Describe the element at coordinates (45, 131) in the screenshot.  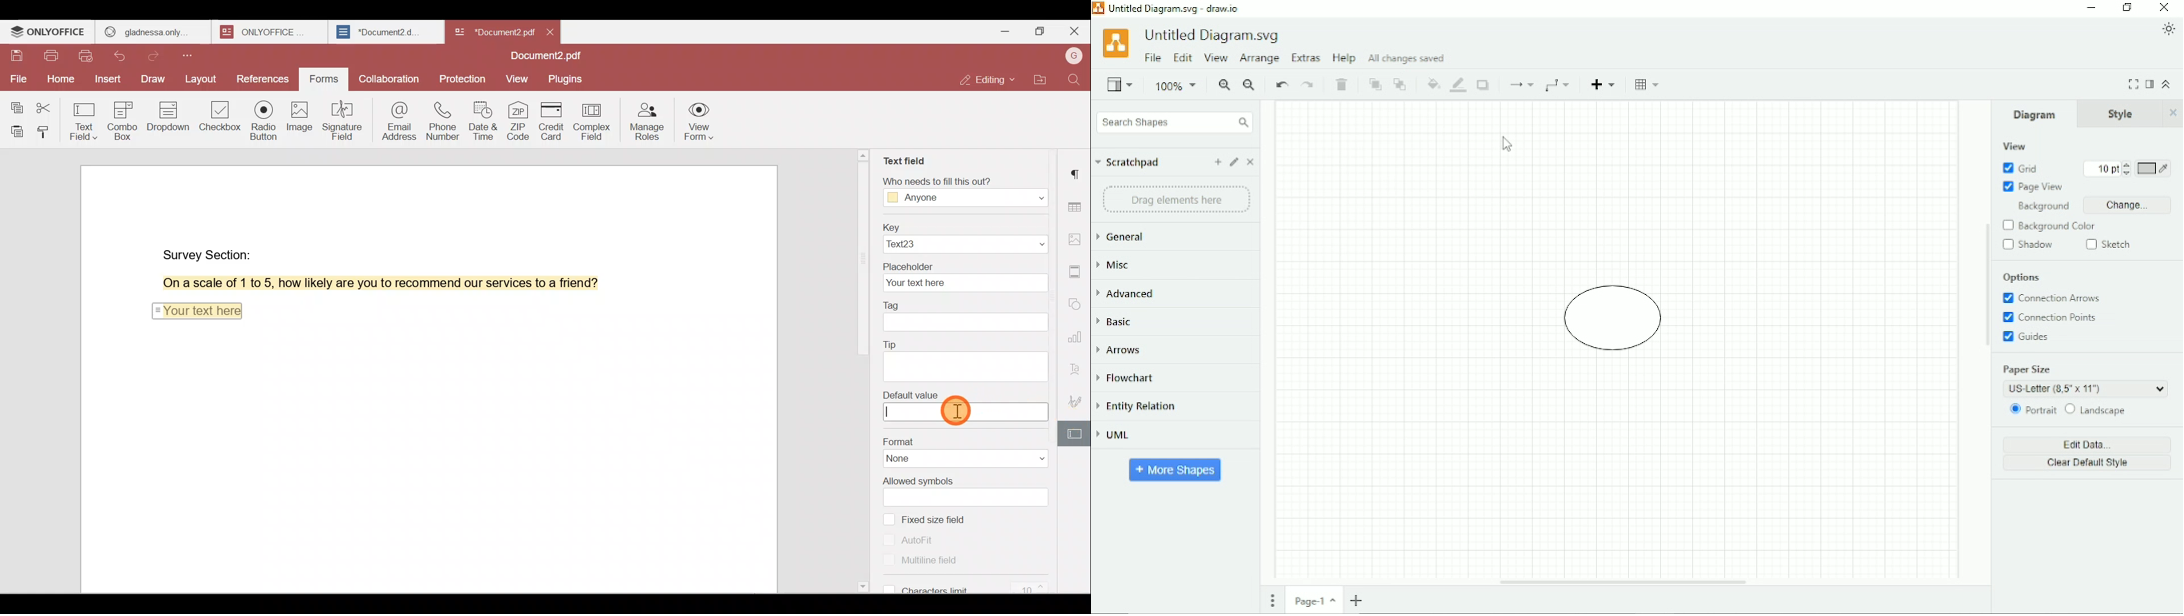
I see `Copy style` at that location.